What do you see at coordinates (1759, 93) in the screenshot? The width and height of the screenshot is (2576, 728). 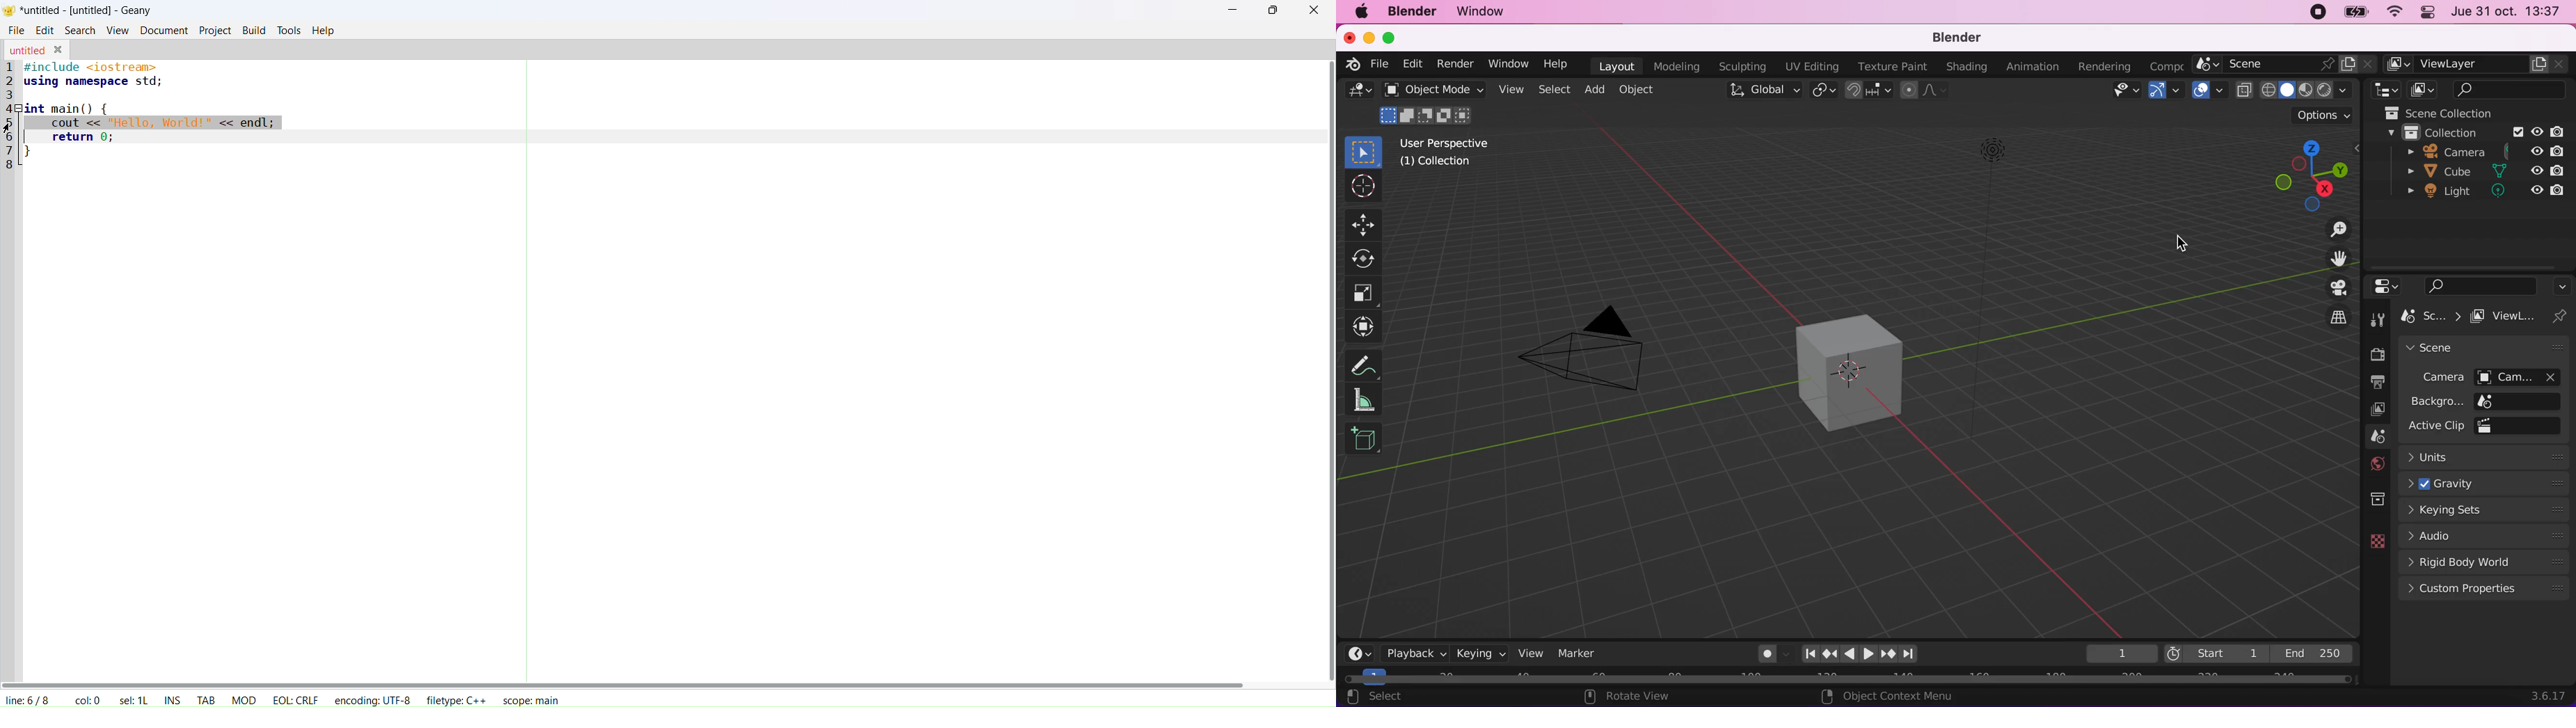 I see `global` at bounding box center [1759, 93].